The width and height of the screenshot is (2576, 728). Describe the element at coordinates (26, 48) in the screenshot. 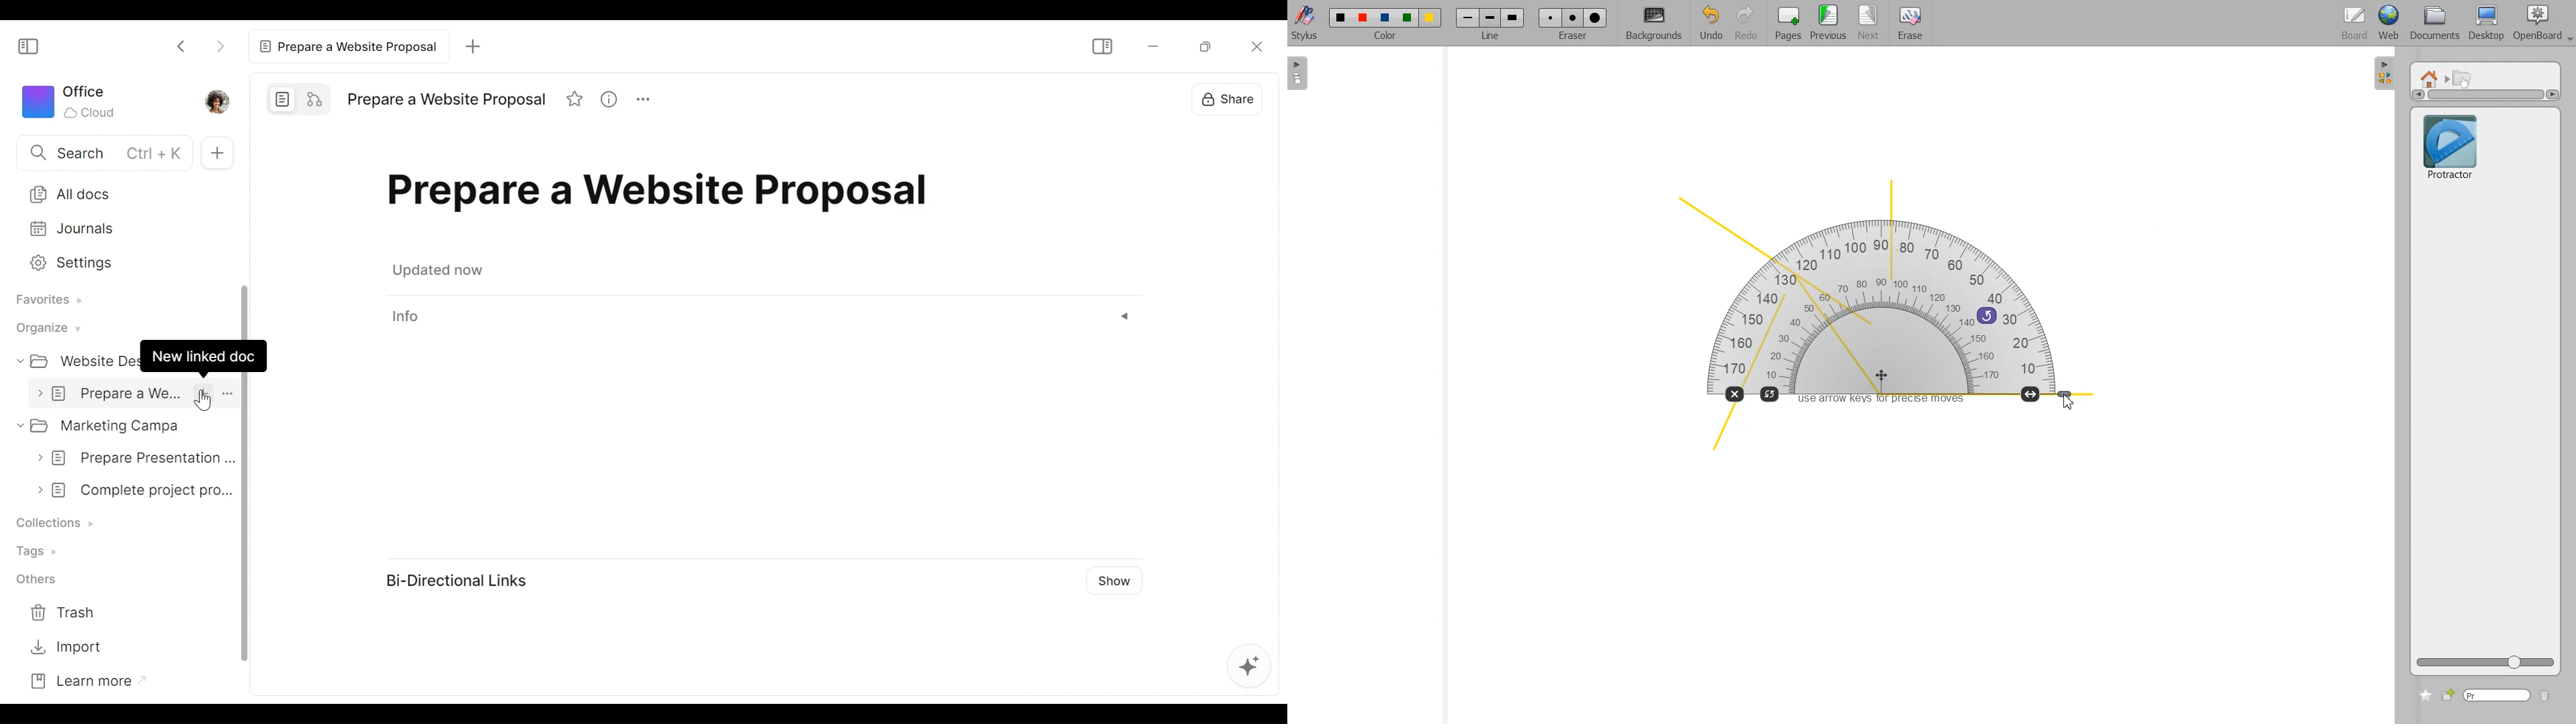

I see `Show/Hide Sidebar` at that location.